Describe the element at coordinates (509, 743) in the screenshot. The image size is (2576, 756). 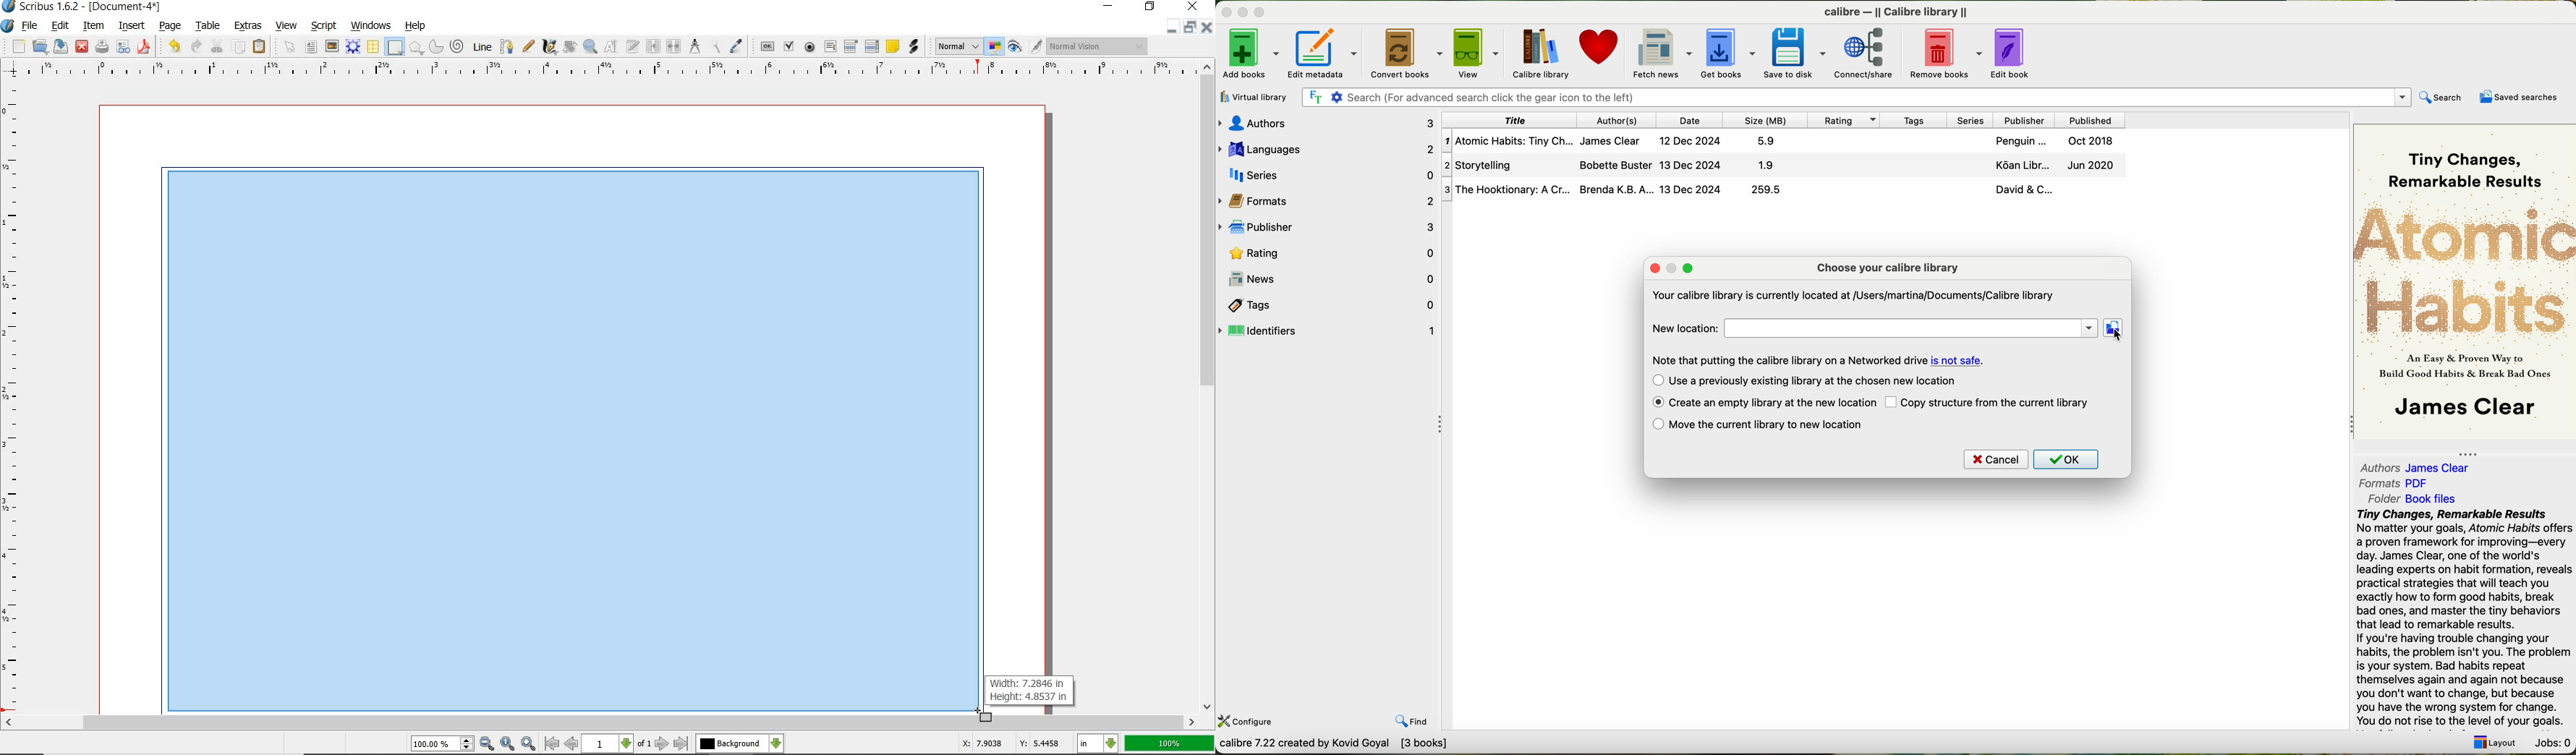
I see `zoom to 100%` at that location.